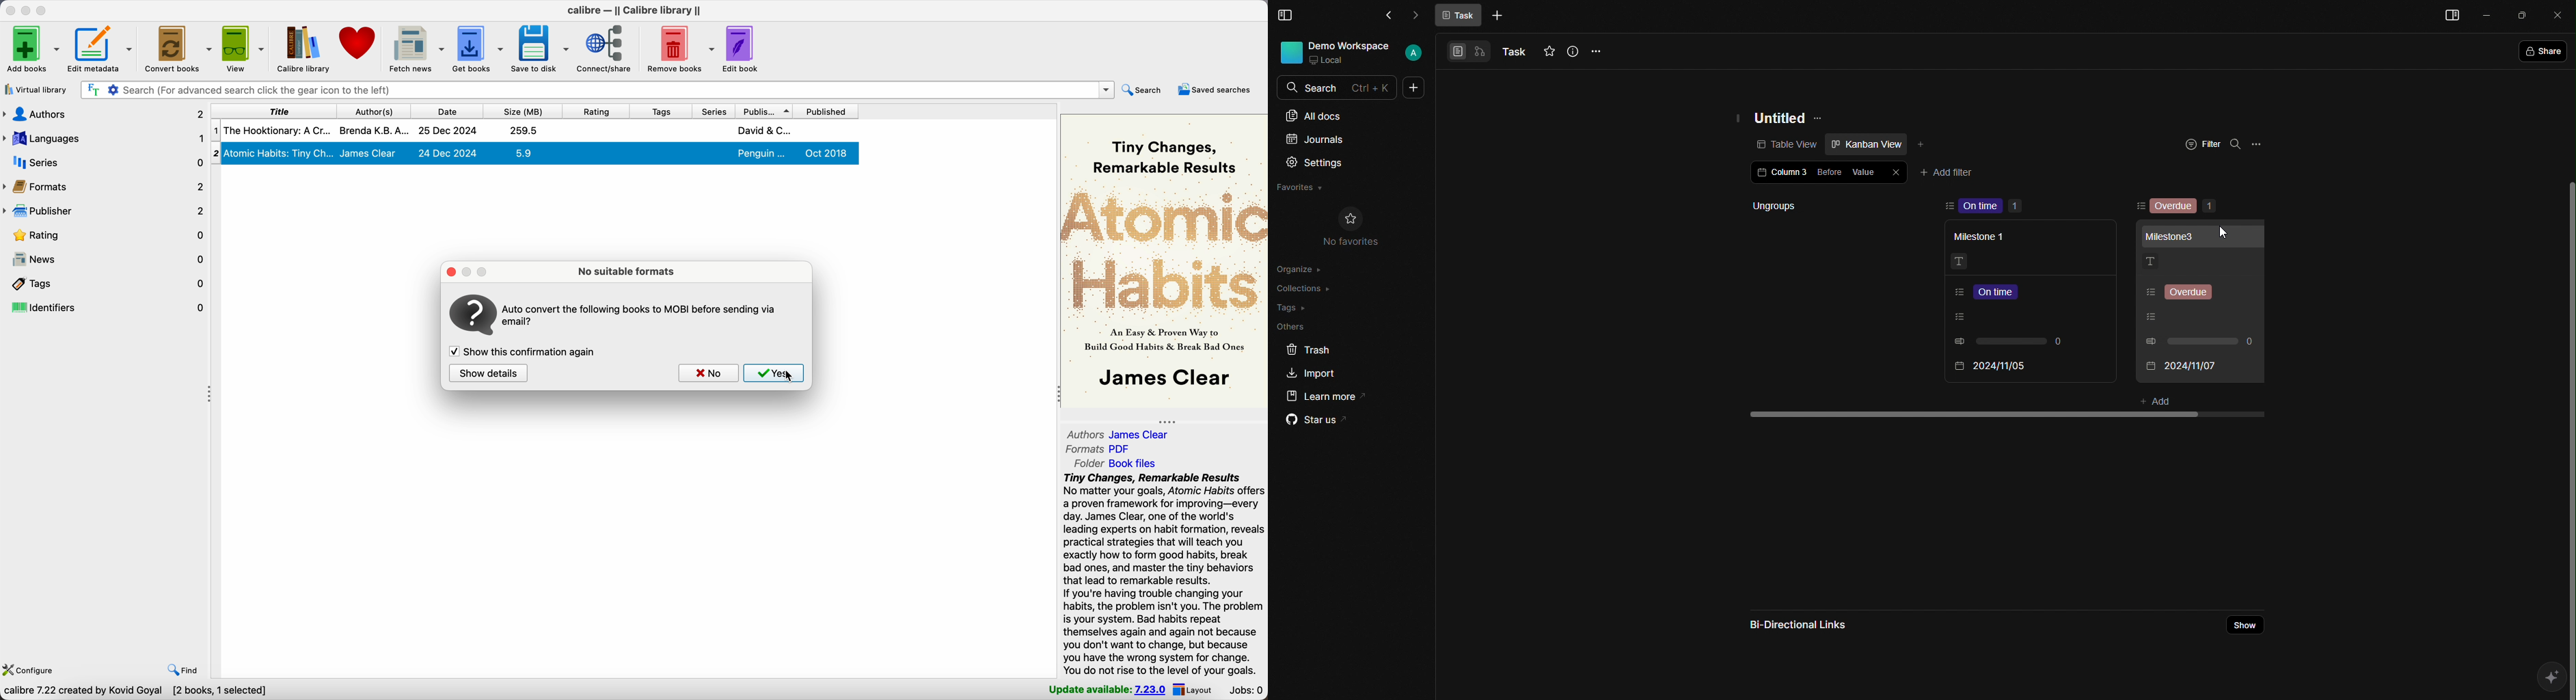 The width and height of the screenshot is (2576, 700). I want to click on Brenda K.B.A., so click(374, 130).